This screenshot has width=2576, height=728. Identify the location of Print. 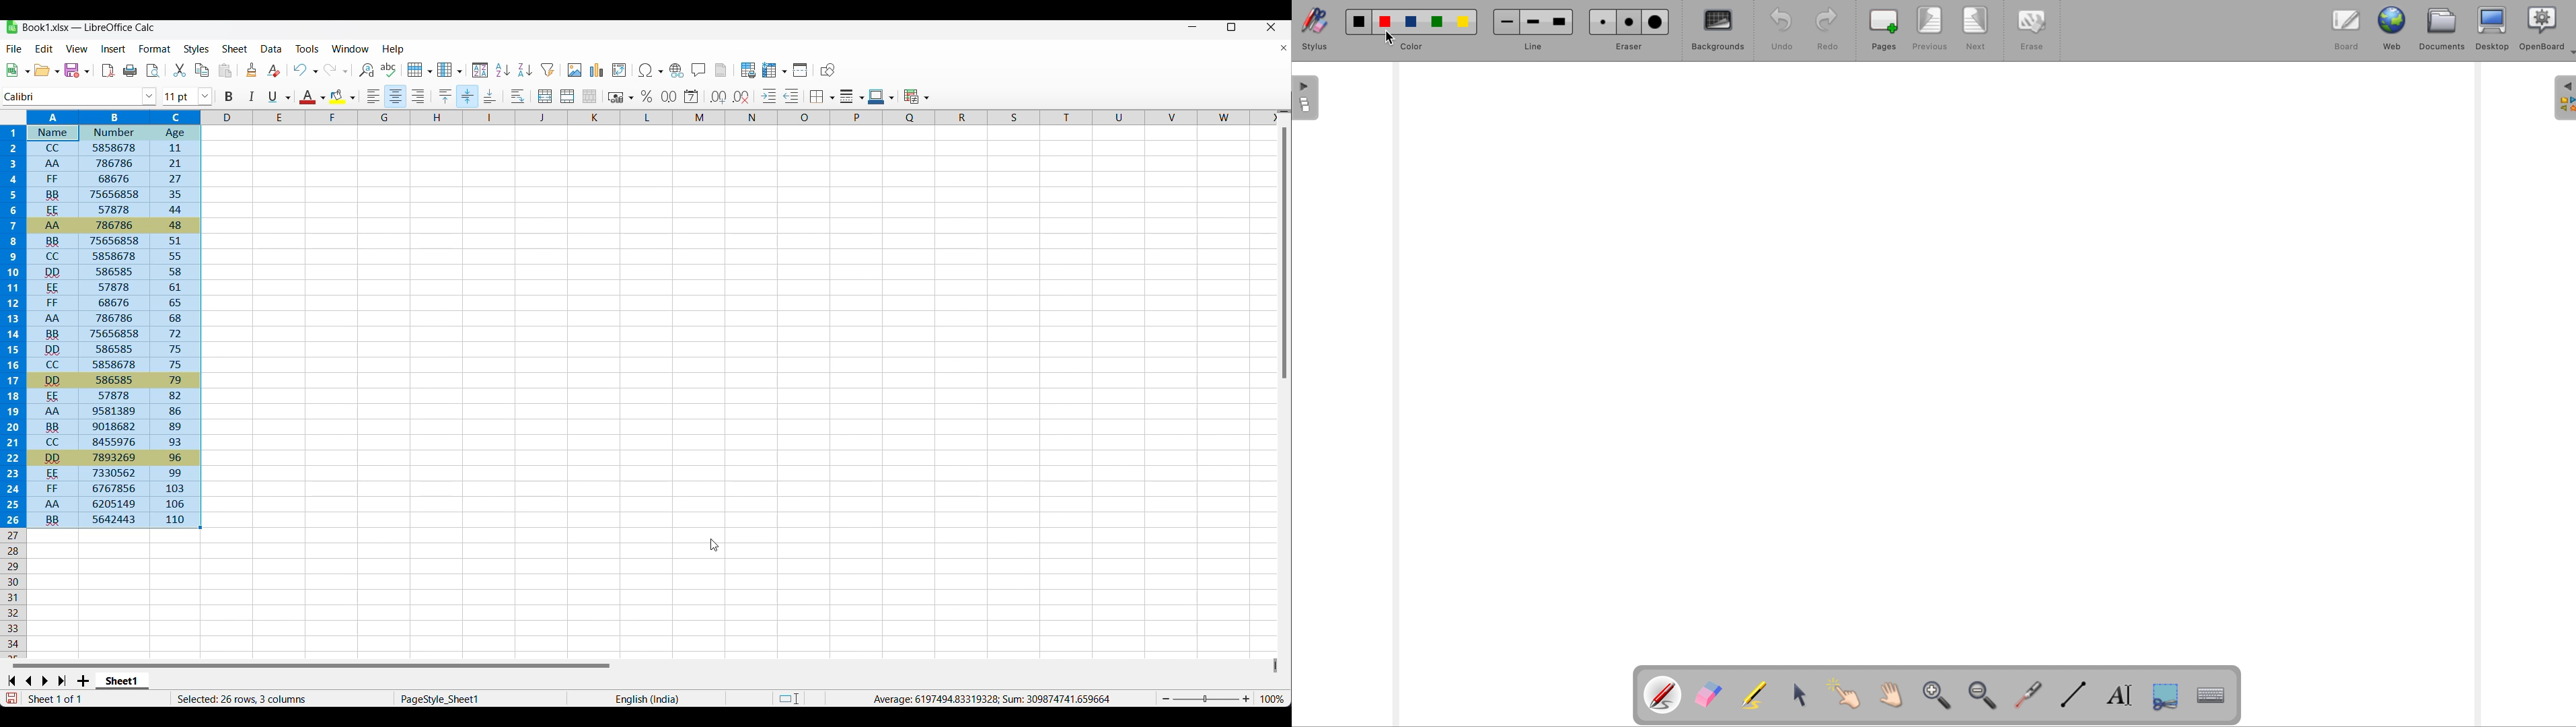
(130, 71).